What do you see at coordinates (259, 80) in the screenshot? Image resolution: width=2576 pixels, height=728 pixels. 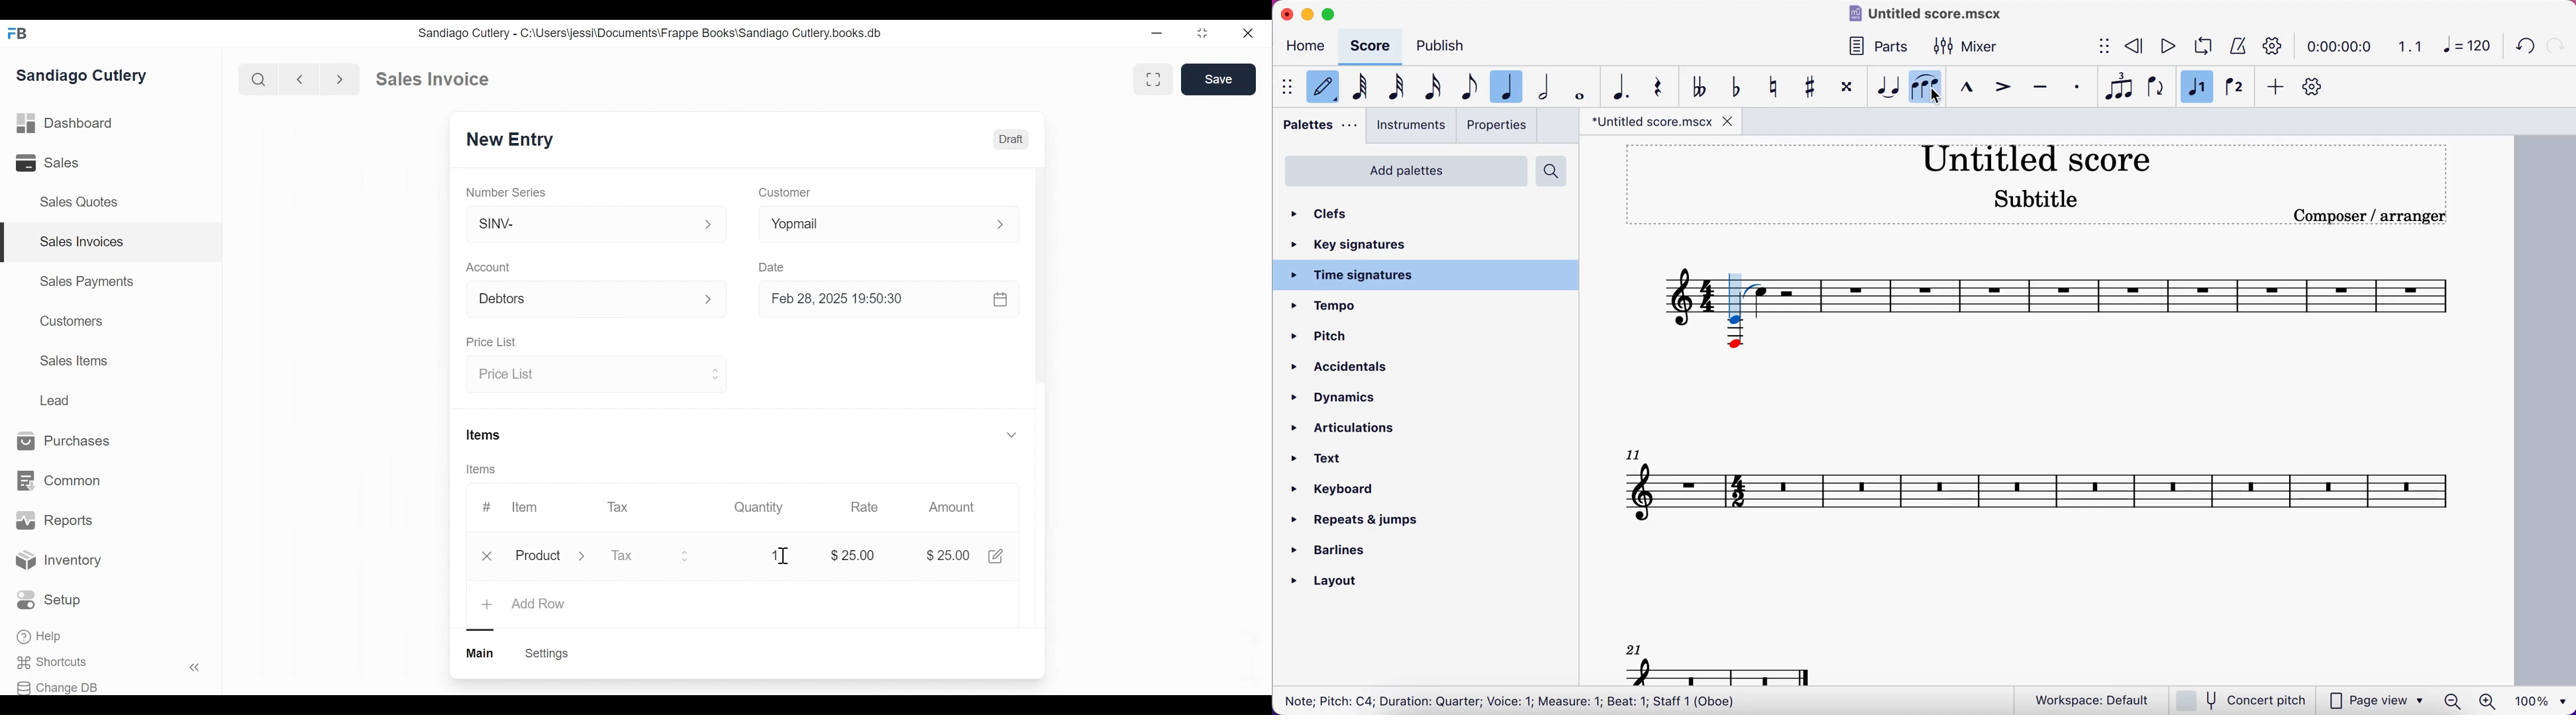 I see `search` at bounding box center [259, 80].